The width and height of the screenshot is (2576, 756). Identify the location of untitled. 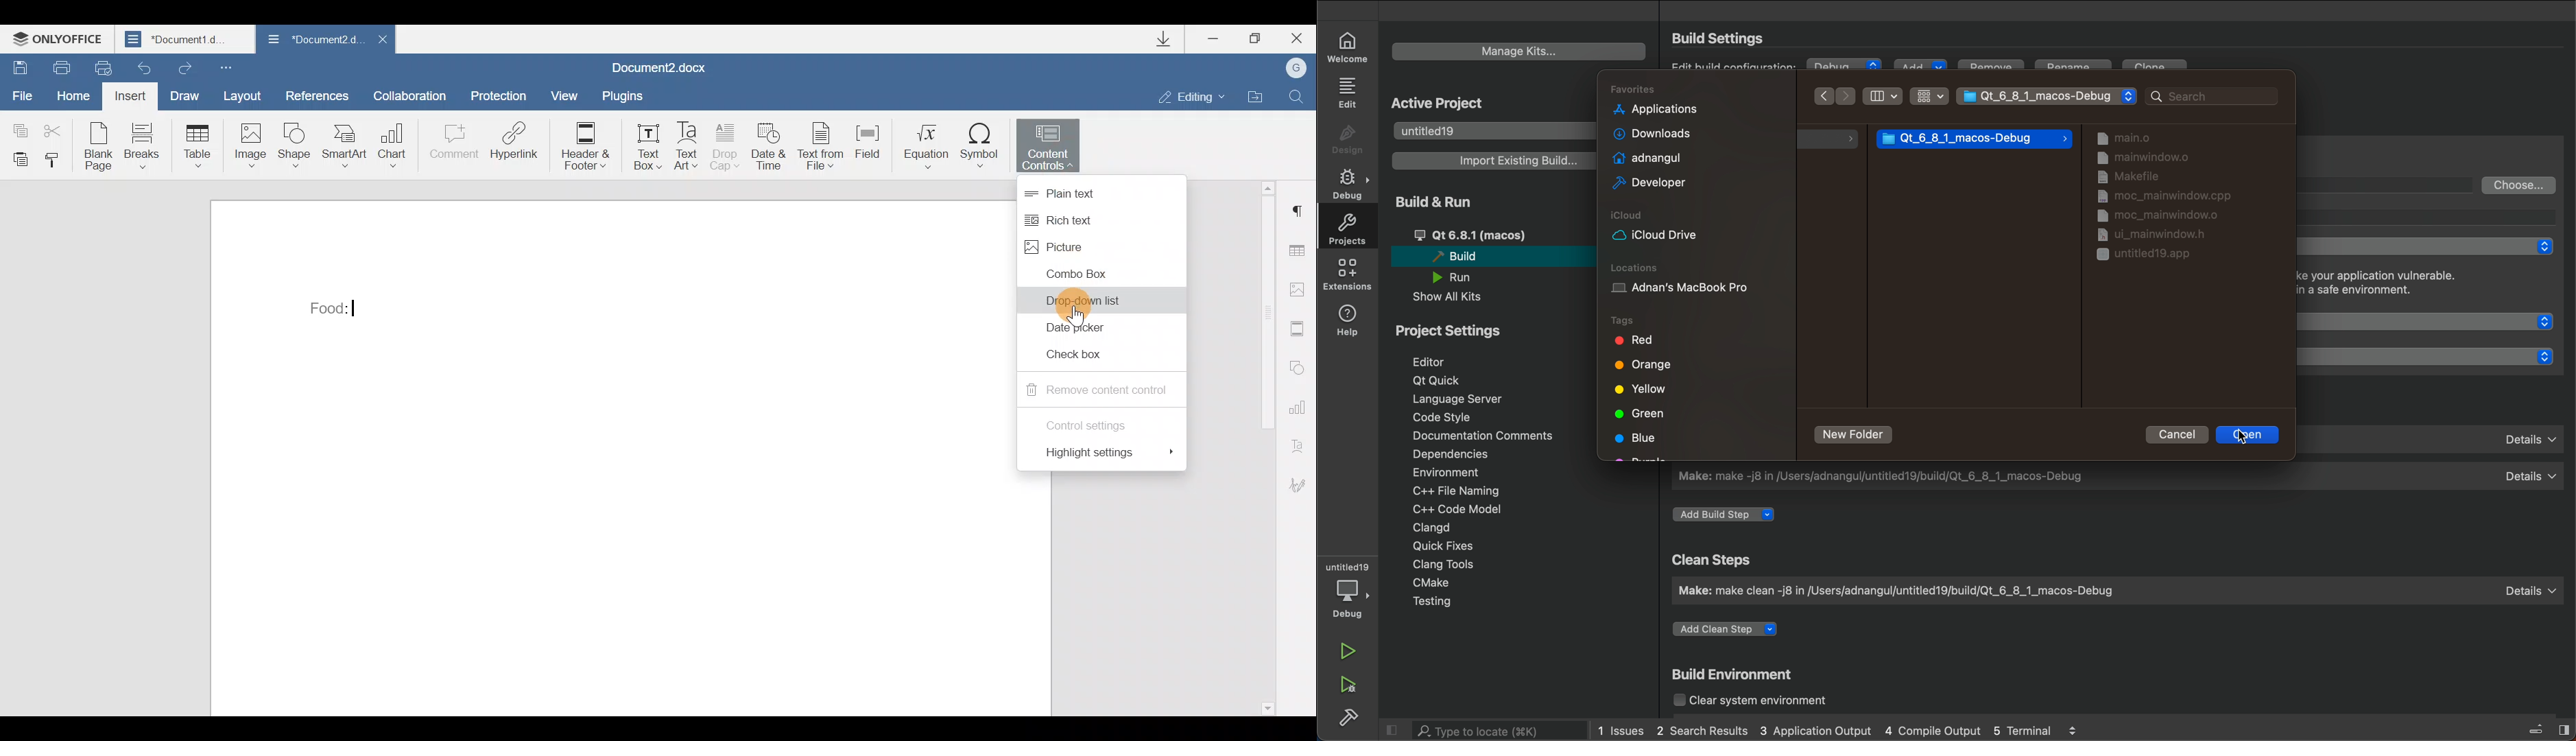
(1348, 566).